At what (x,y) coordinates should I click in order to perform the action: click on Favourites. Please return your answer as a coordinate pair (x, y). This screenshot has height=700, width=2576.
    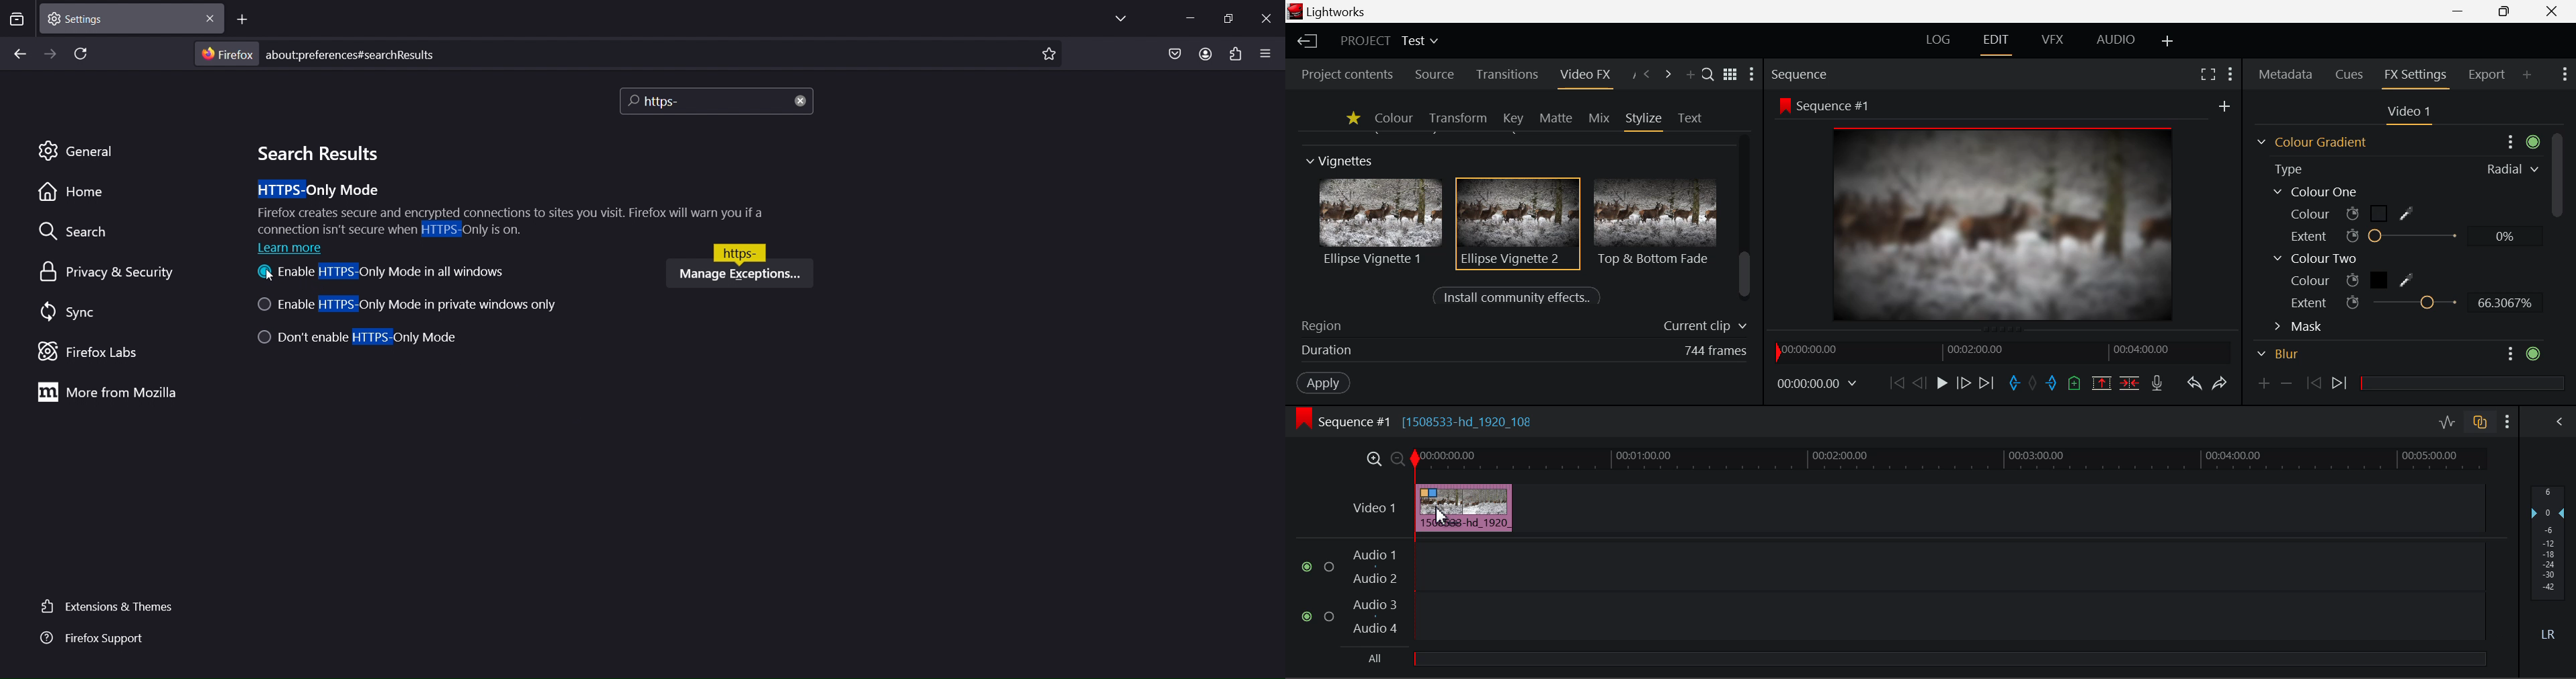
    Looking at the image, I should click on (1351, 118).